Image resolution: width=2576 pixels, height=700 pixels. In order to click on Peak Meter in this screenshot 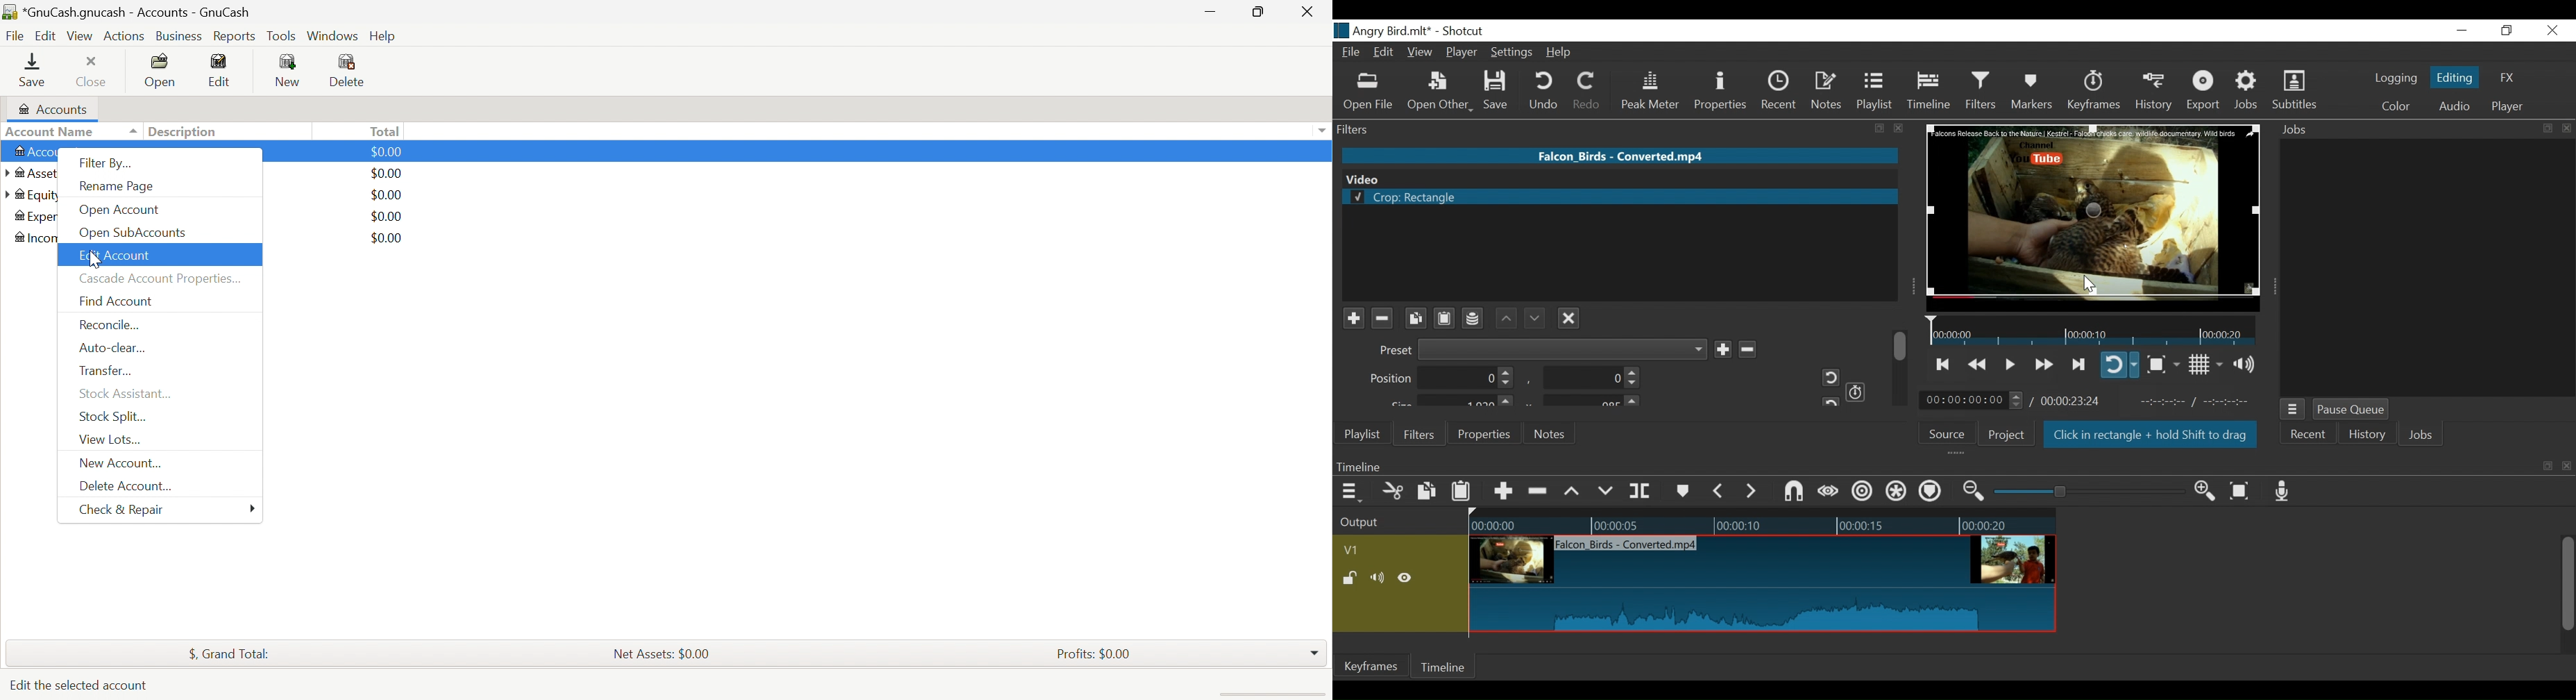, I will do `click(1653, 91)`.